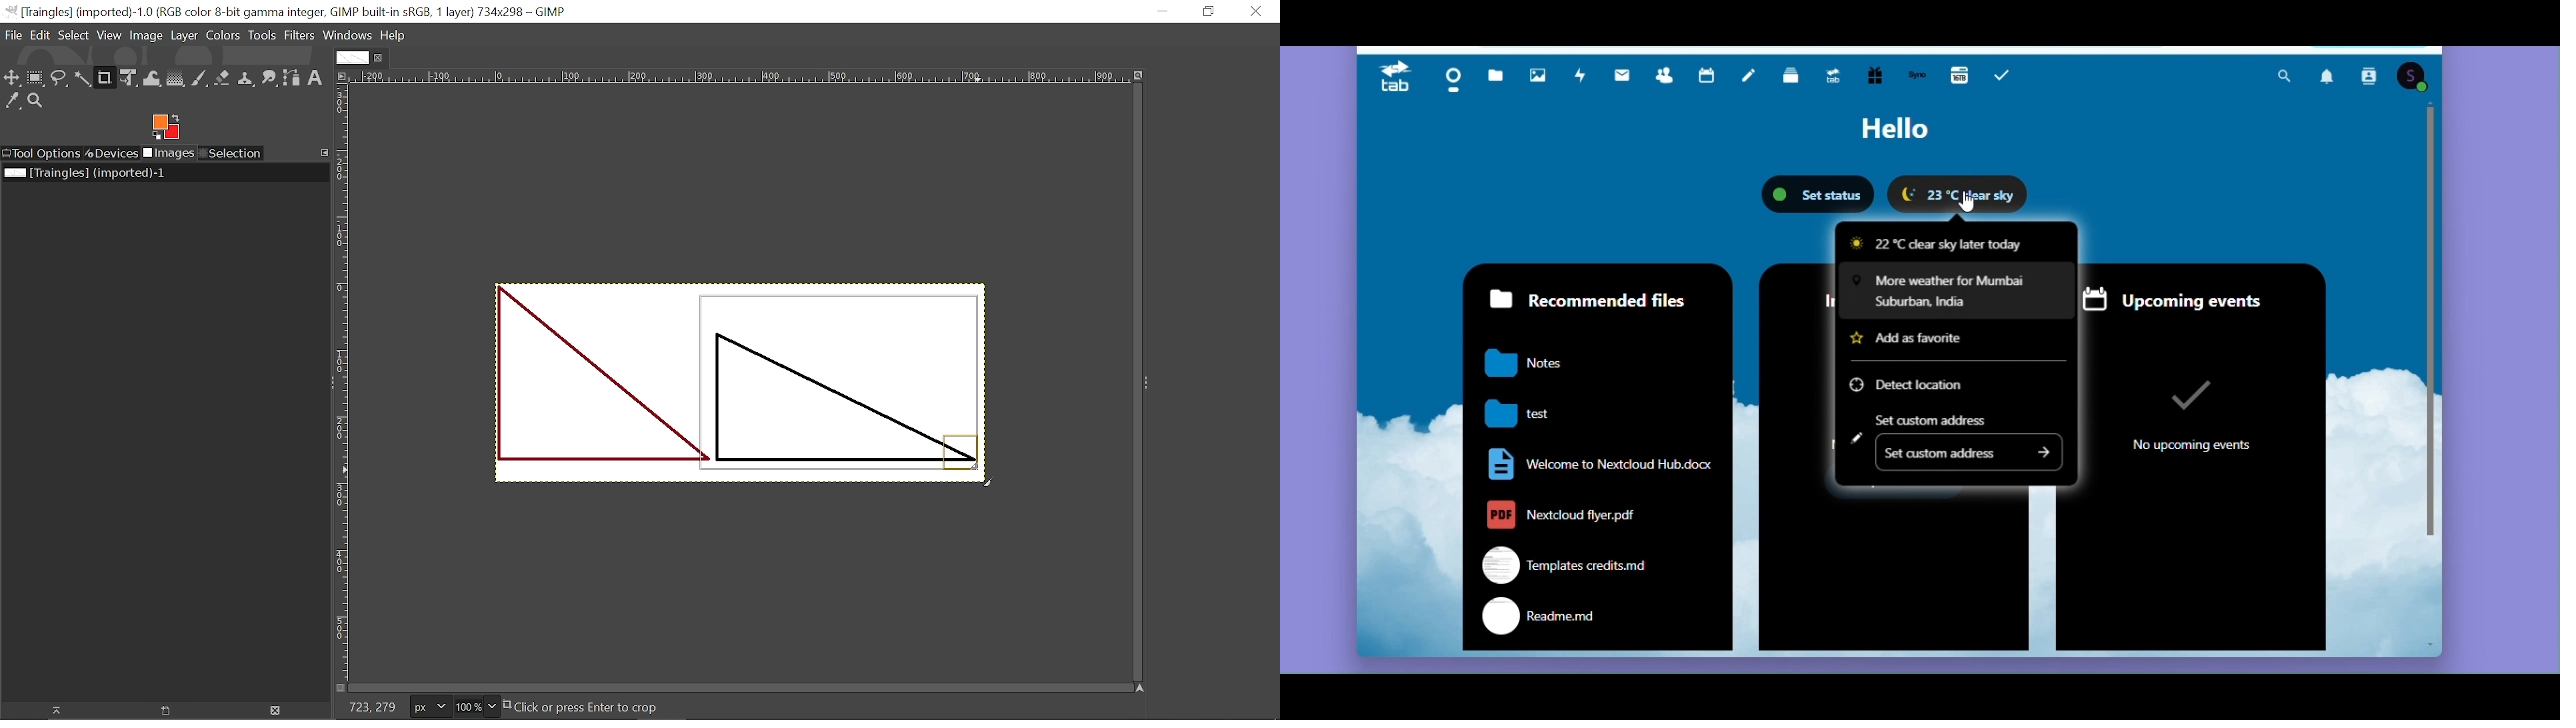 The width and height of the screenshot is (2576, 728). What do you see at coordinates (1957, 242) in the screenshot?
I see `22 degree Celsius clear sky later today` at bounding box center [1957, 242].